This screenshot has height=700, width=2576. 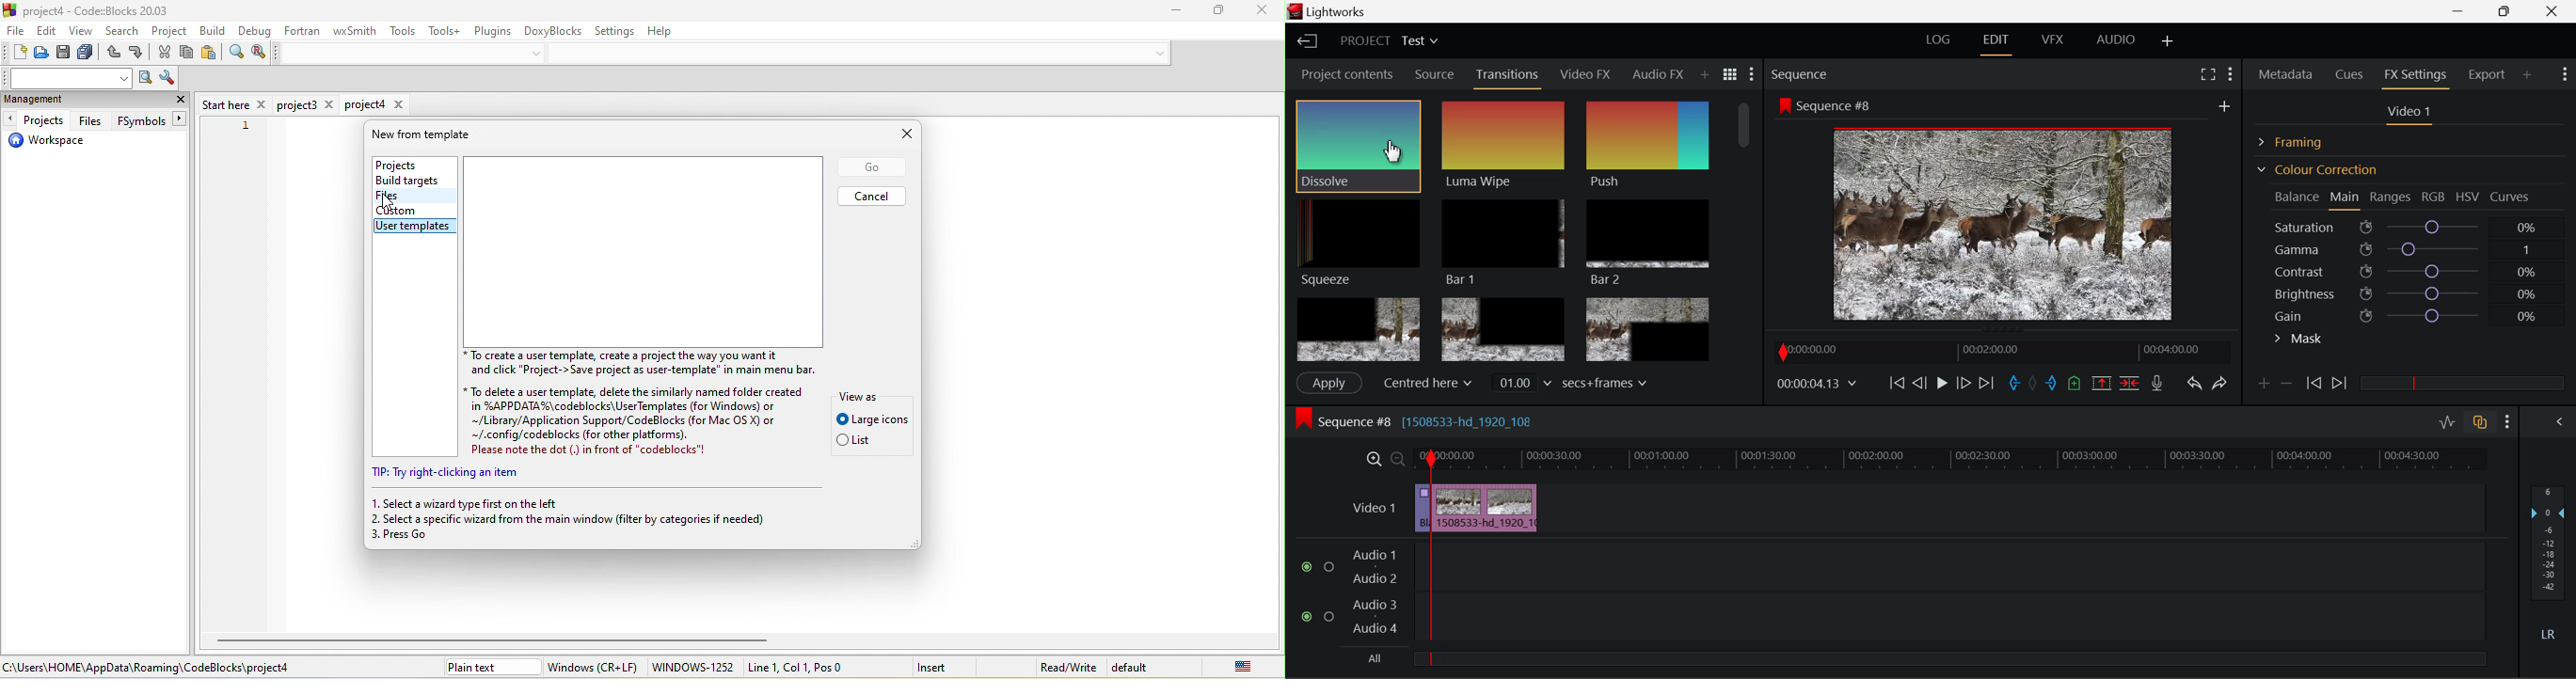 I want to click on close, so click(x=1254, y=9).